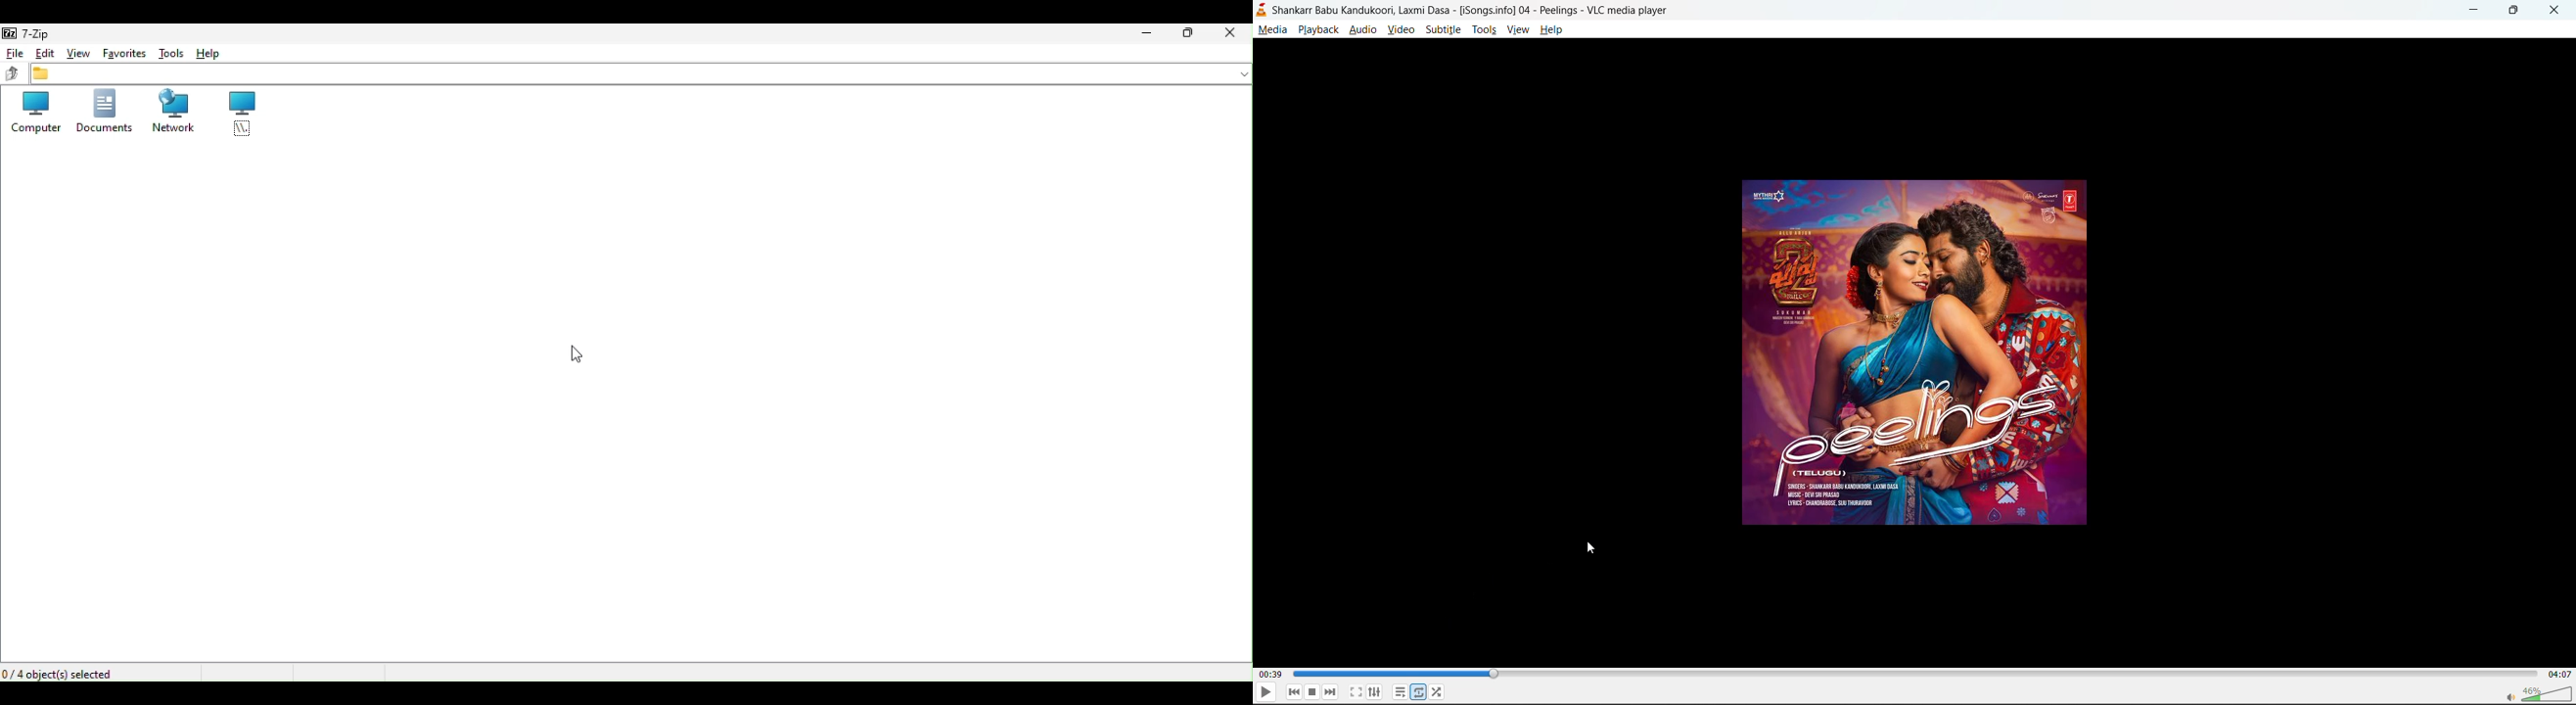 The height and width of the screenshot is (728, 2576). What do you see at coordinates (1463, 10) in the screenshot?
I see `Shankarr Babu Kandukoori, Laxmi Dasa - [iSongs.info] 04 - Peelings - VLC media player` at bounding box center [1463, 10].